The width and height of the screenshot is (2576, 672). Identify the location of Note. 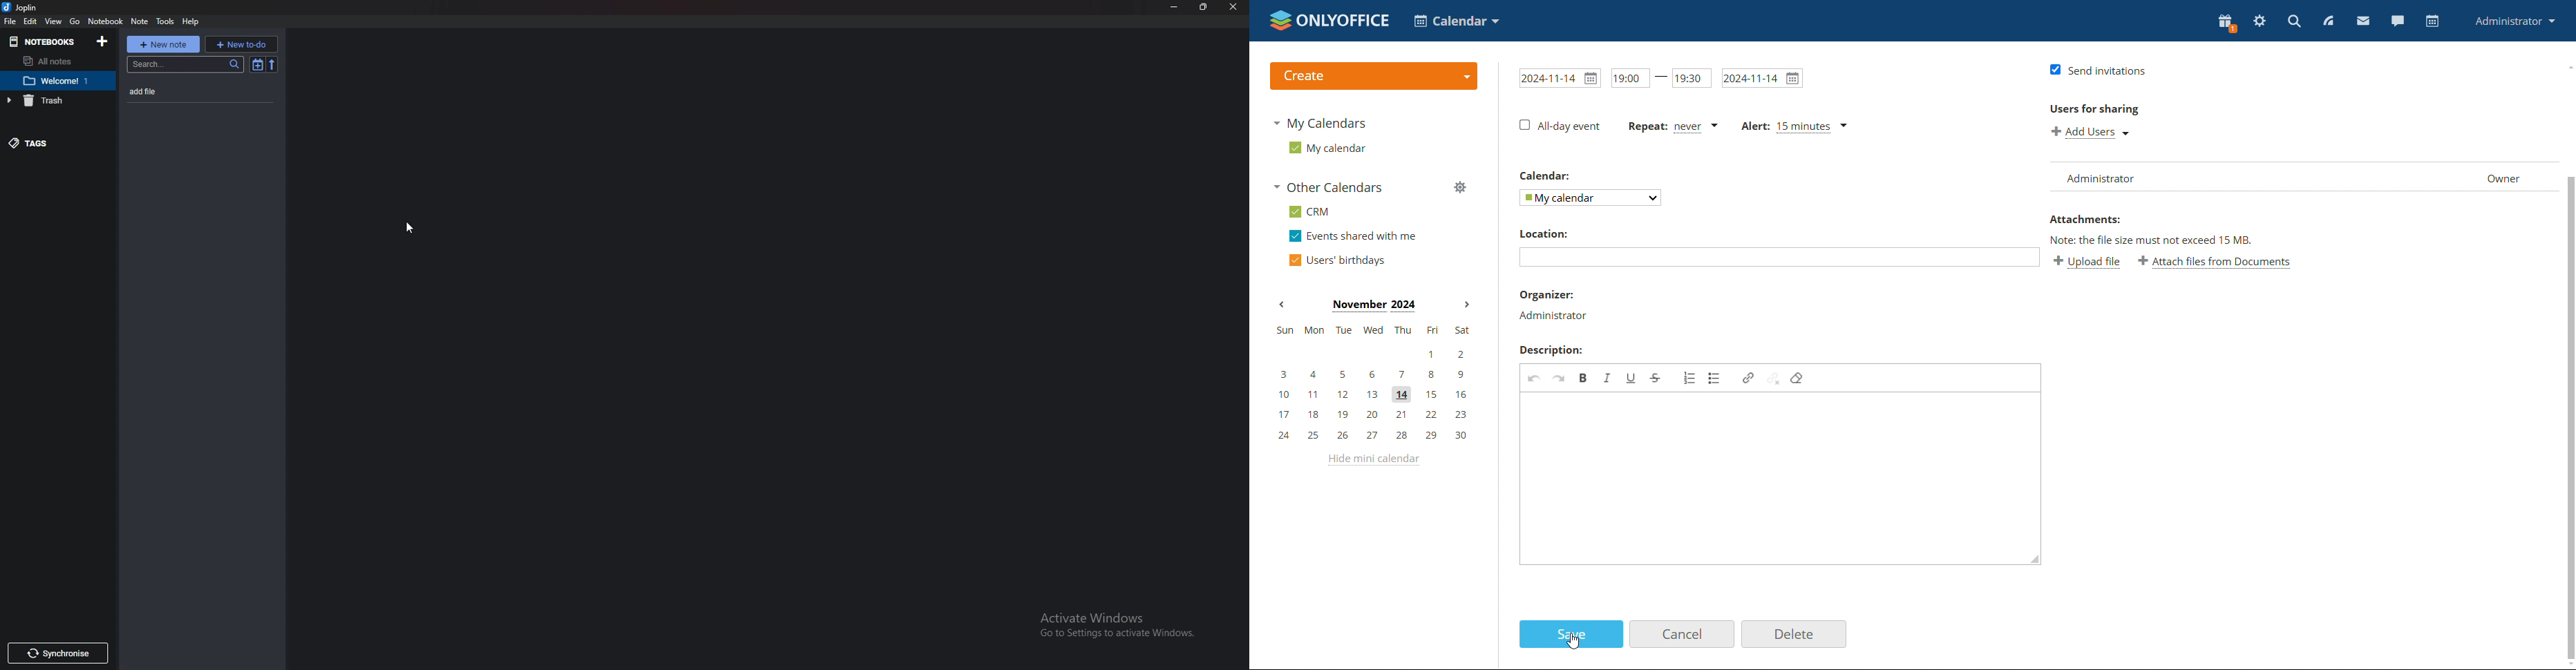
(187, 91).